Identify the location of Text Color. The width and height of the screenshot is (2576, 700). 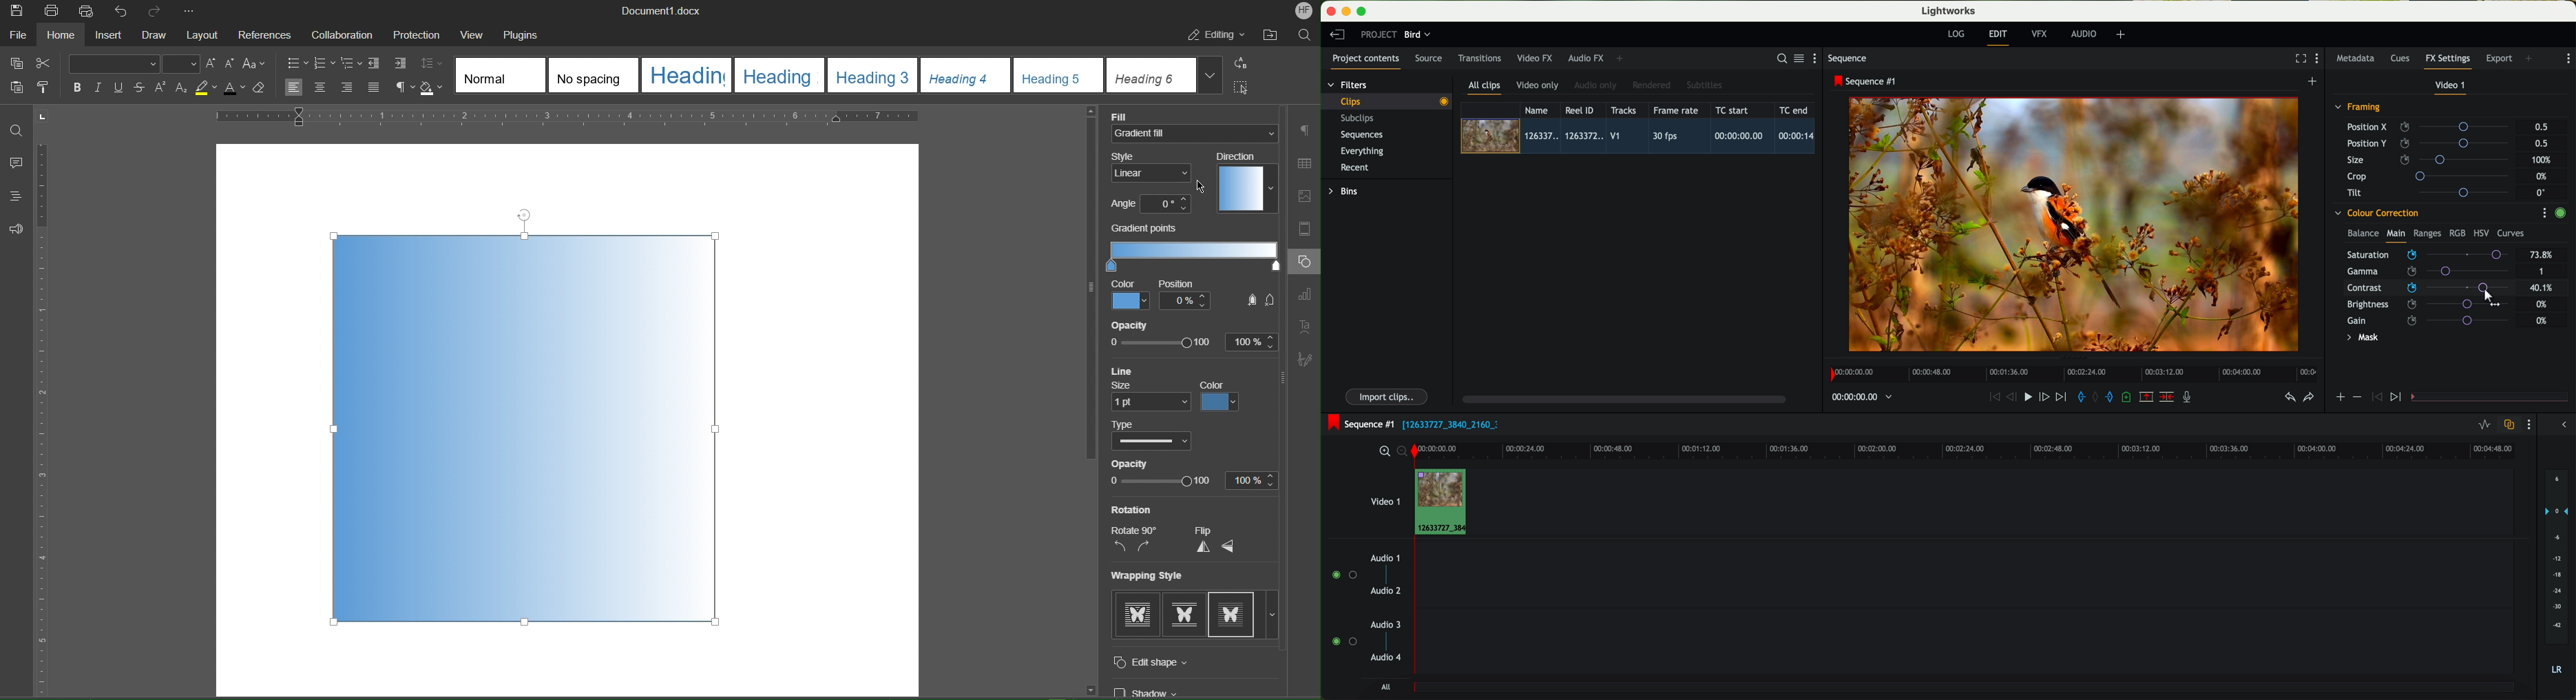
(234, 89).